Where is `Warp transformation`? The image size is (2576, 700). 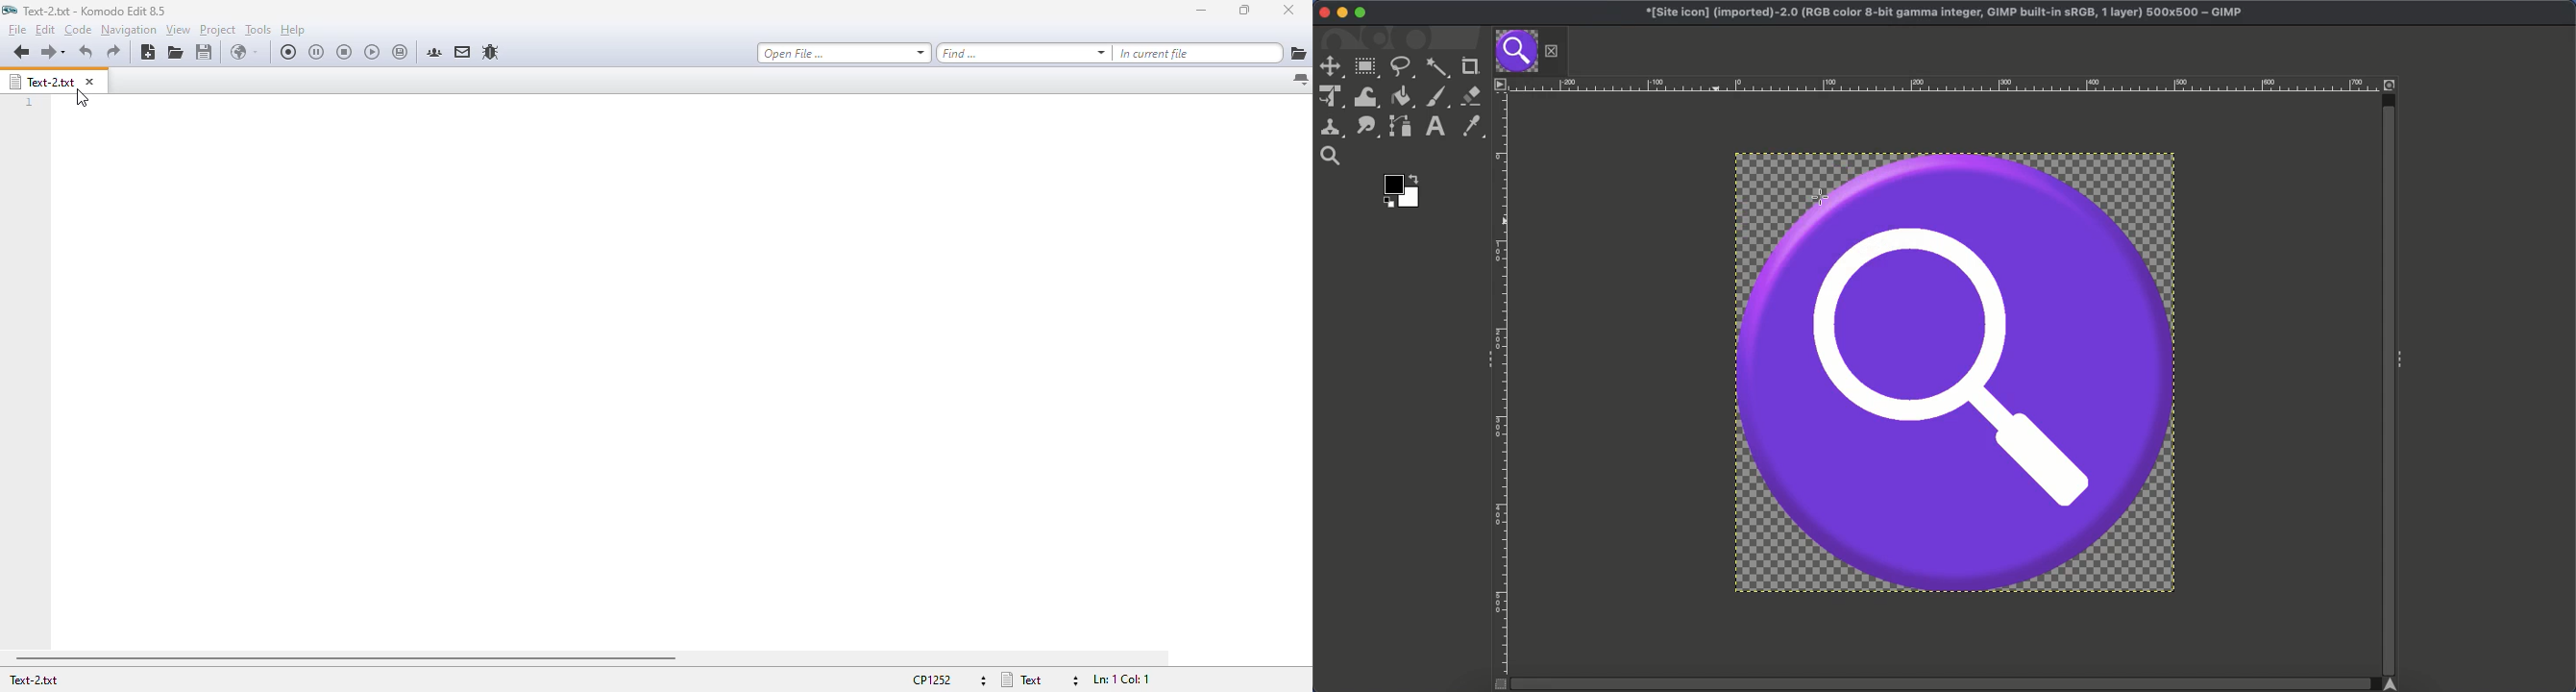 Warp transformation is located at coordinates (1364, 97).